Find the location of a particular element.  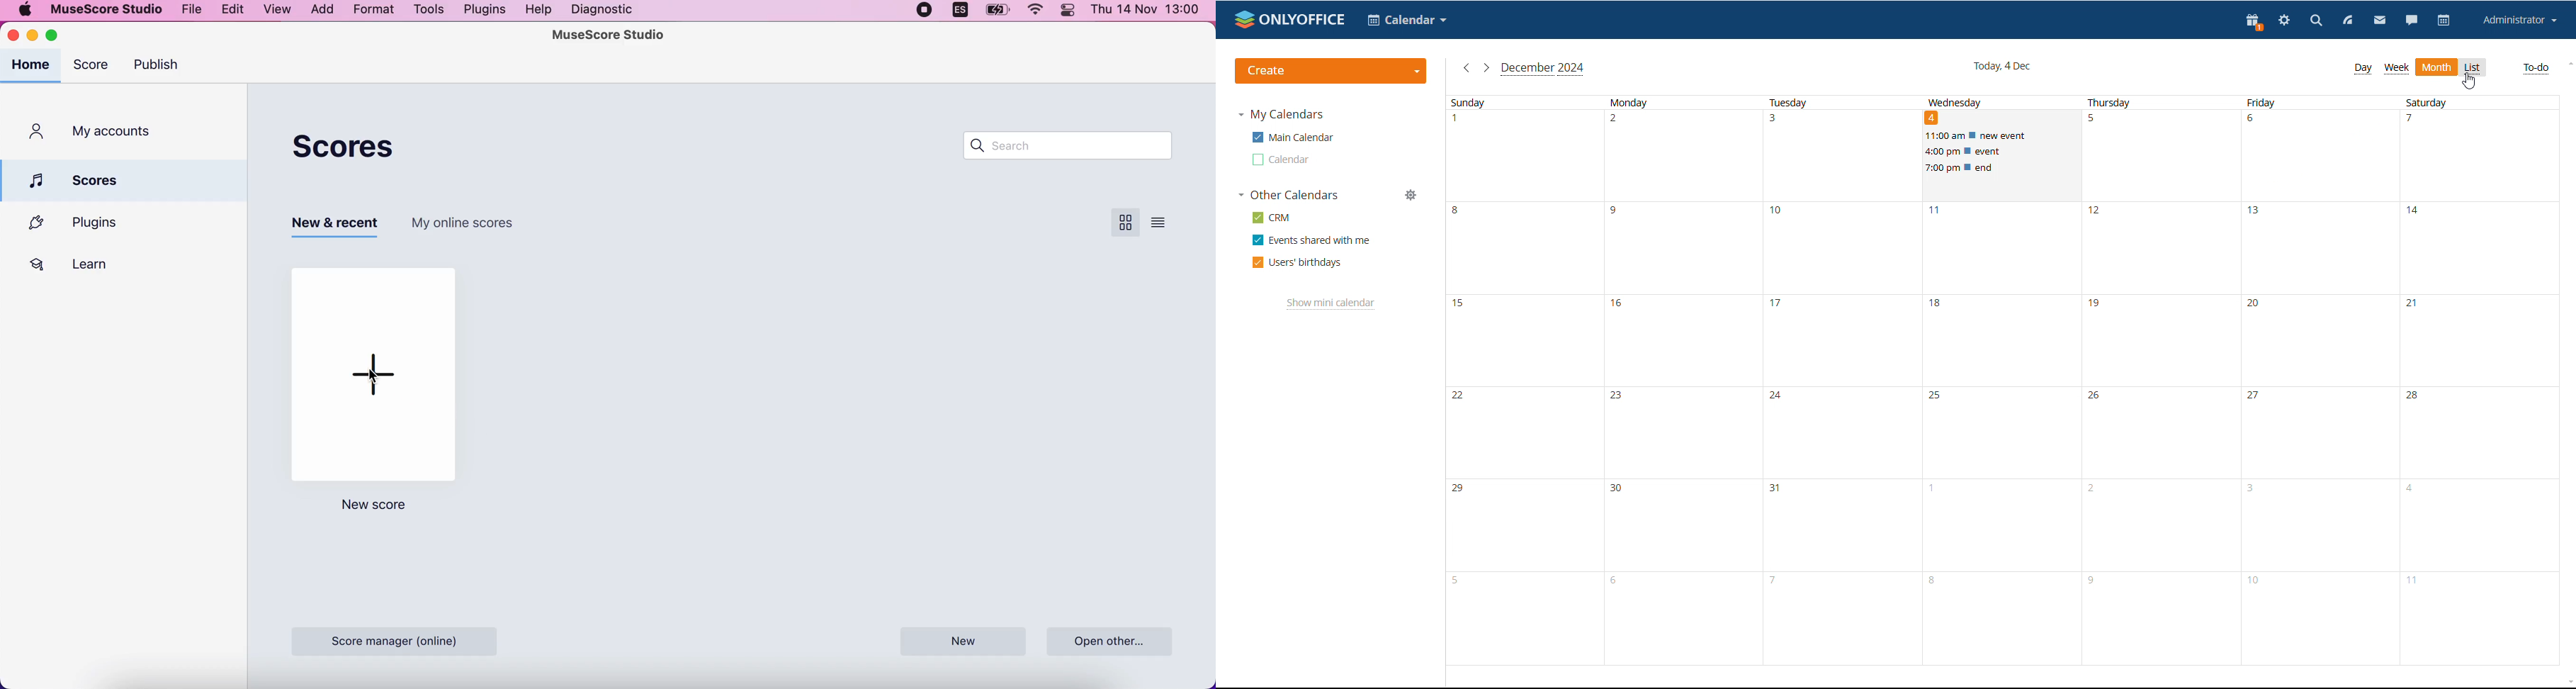

 is located at coordinates (2439, 67).